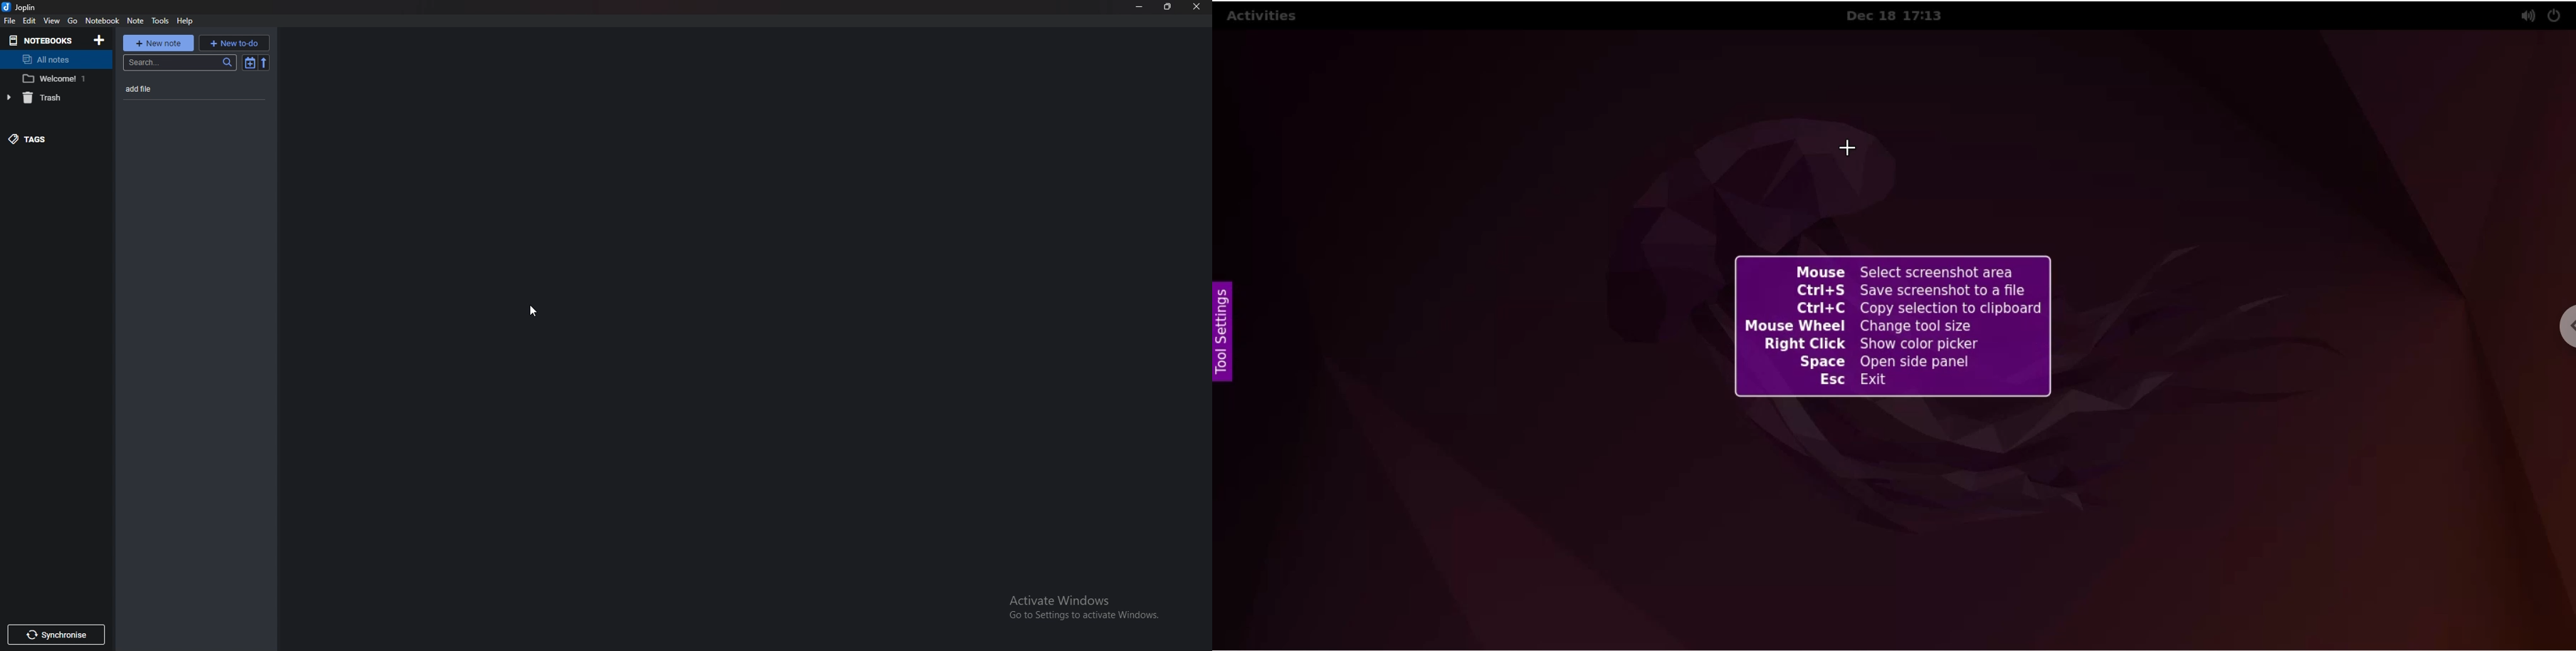 The height and width of the screenshot is (672, 2576). What do you see at coordinates (99, 40) in the screenshot?
I see `Add notebooks` at bounding box center [99, 40].